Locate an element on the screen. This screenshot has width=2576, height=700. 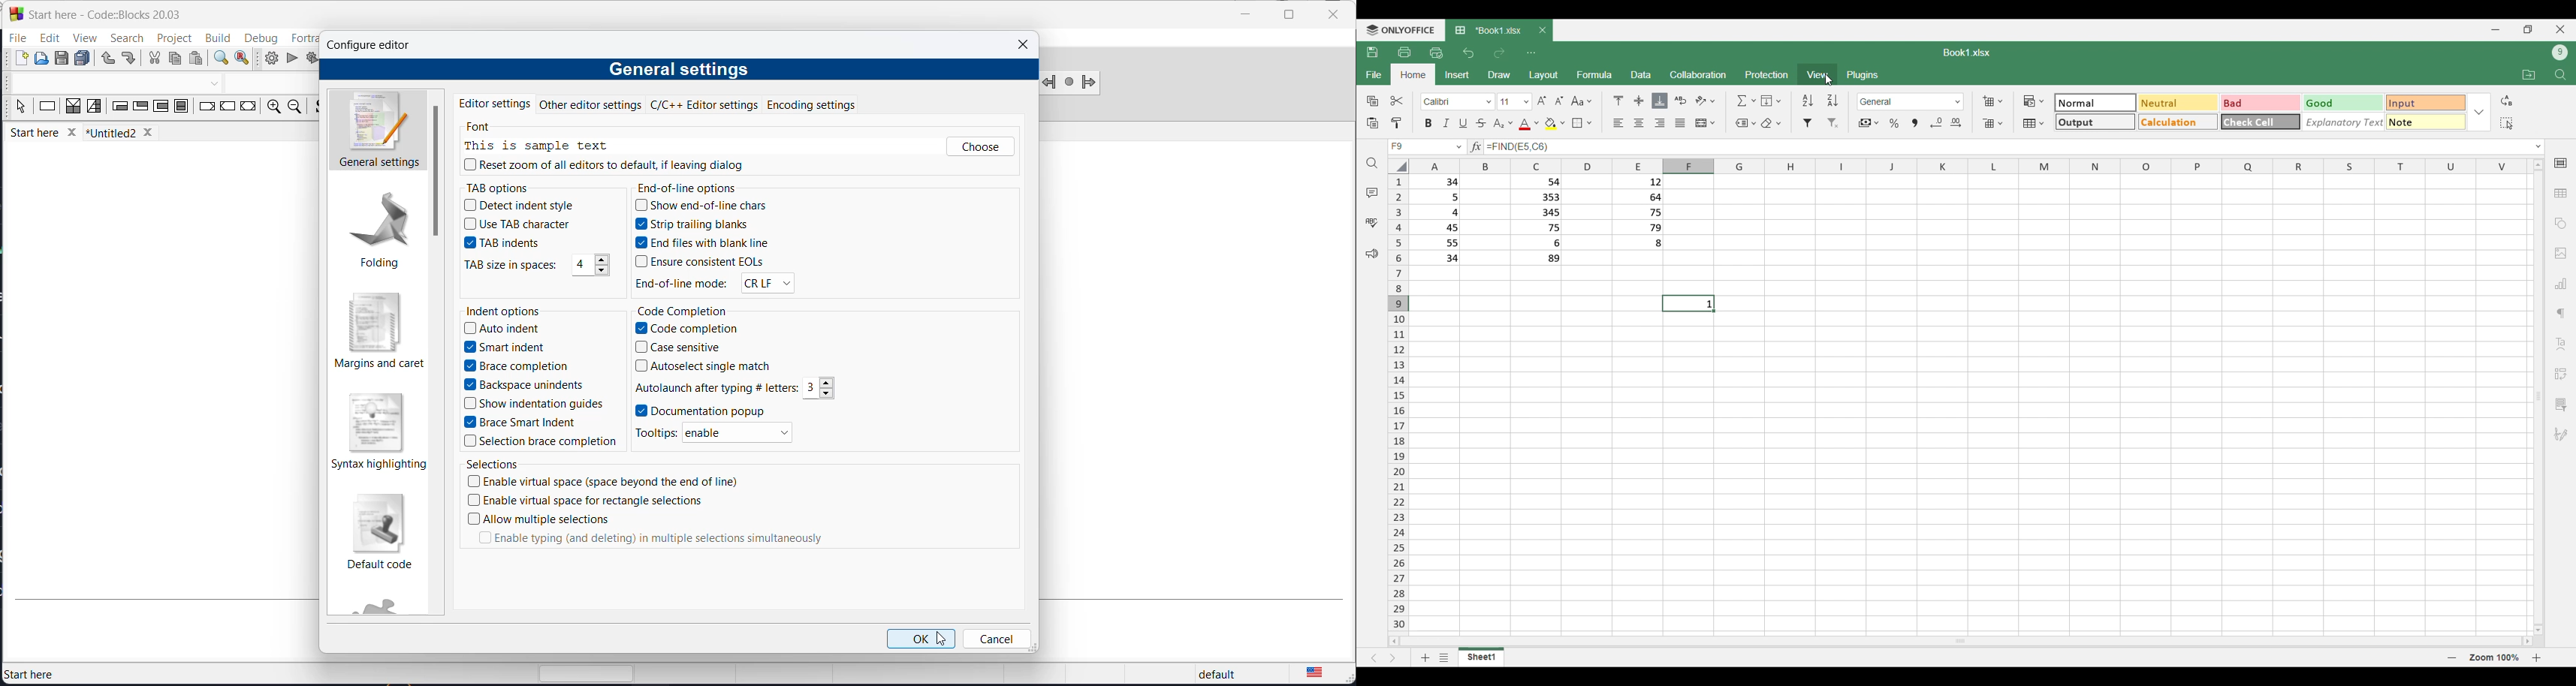
end of line options is located at coordinates (694, 185).